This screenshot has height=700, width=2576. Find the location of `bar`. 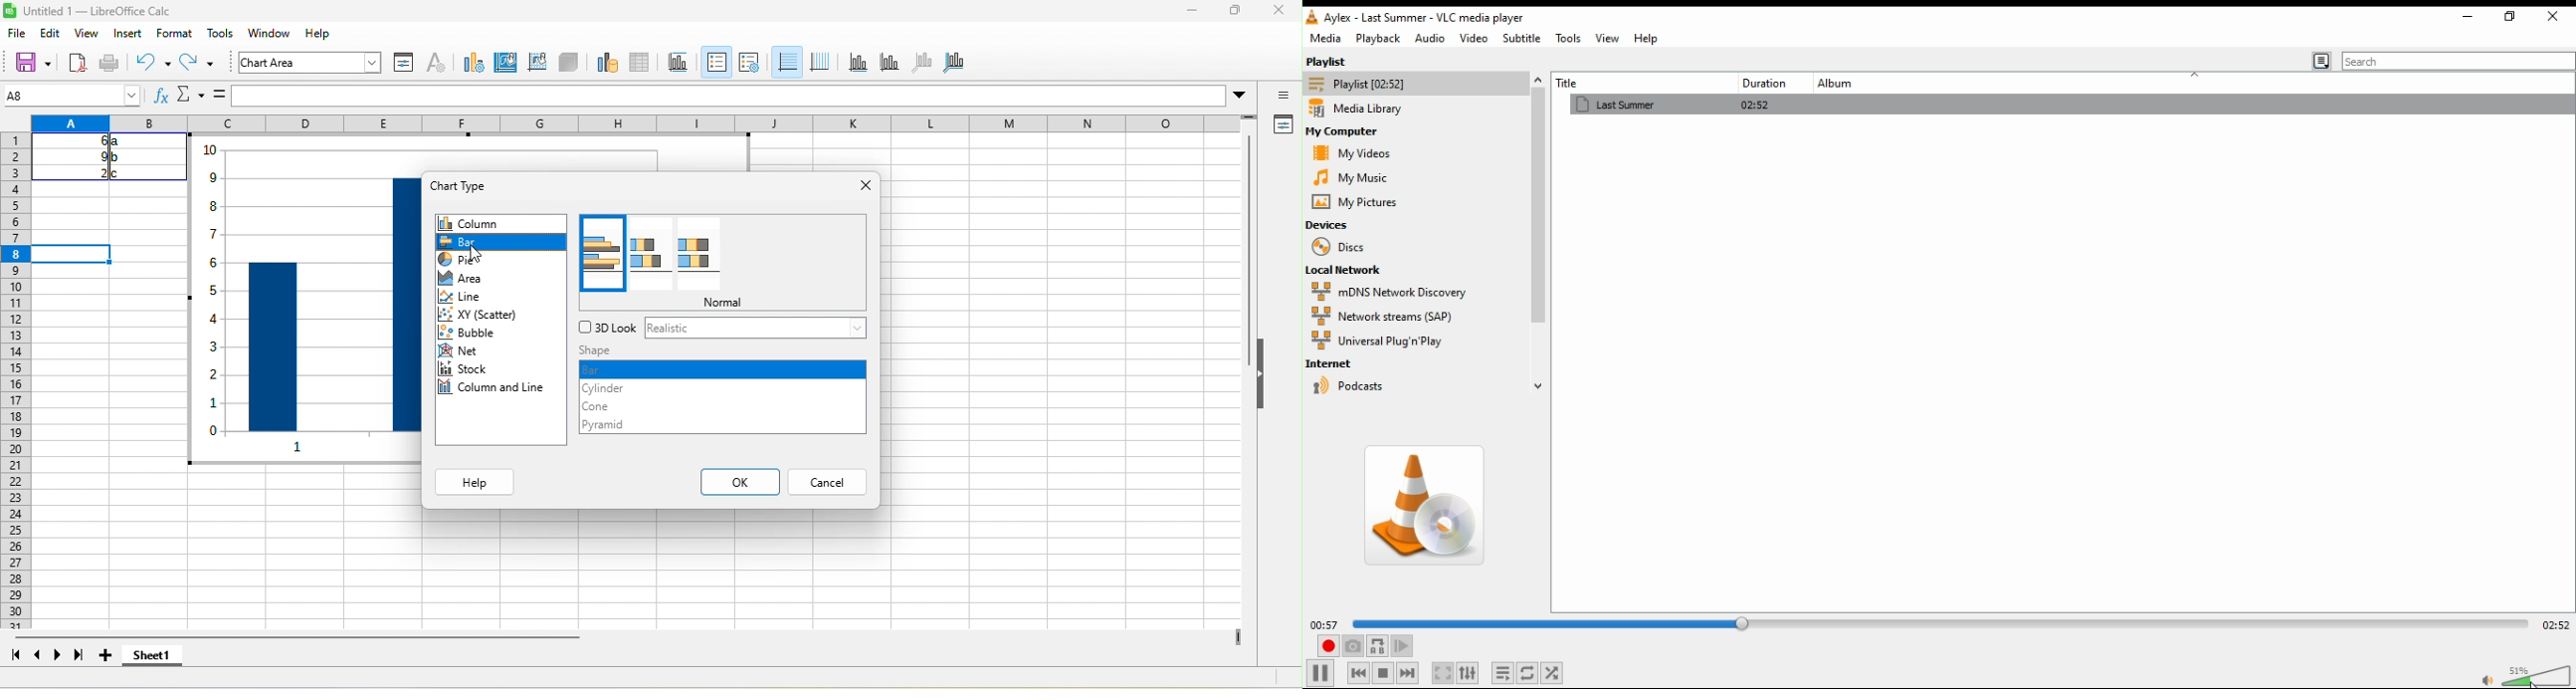

bar is located at coordinates (721, 370).